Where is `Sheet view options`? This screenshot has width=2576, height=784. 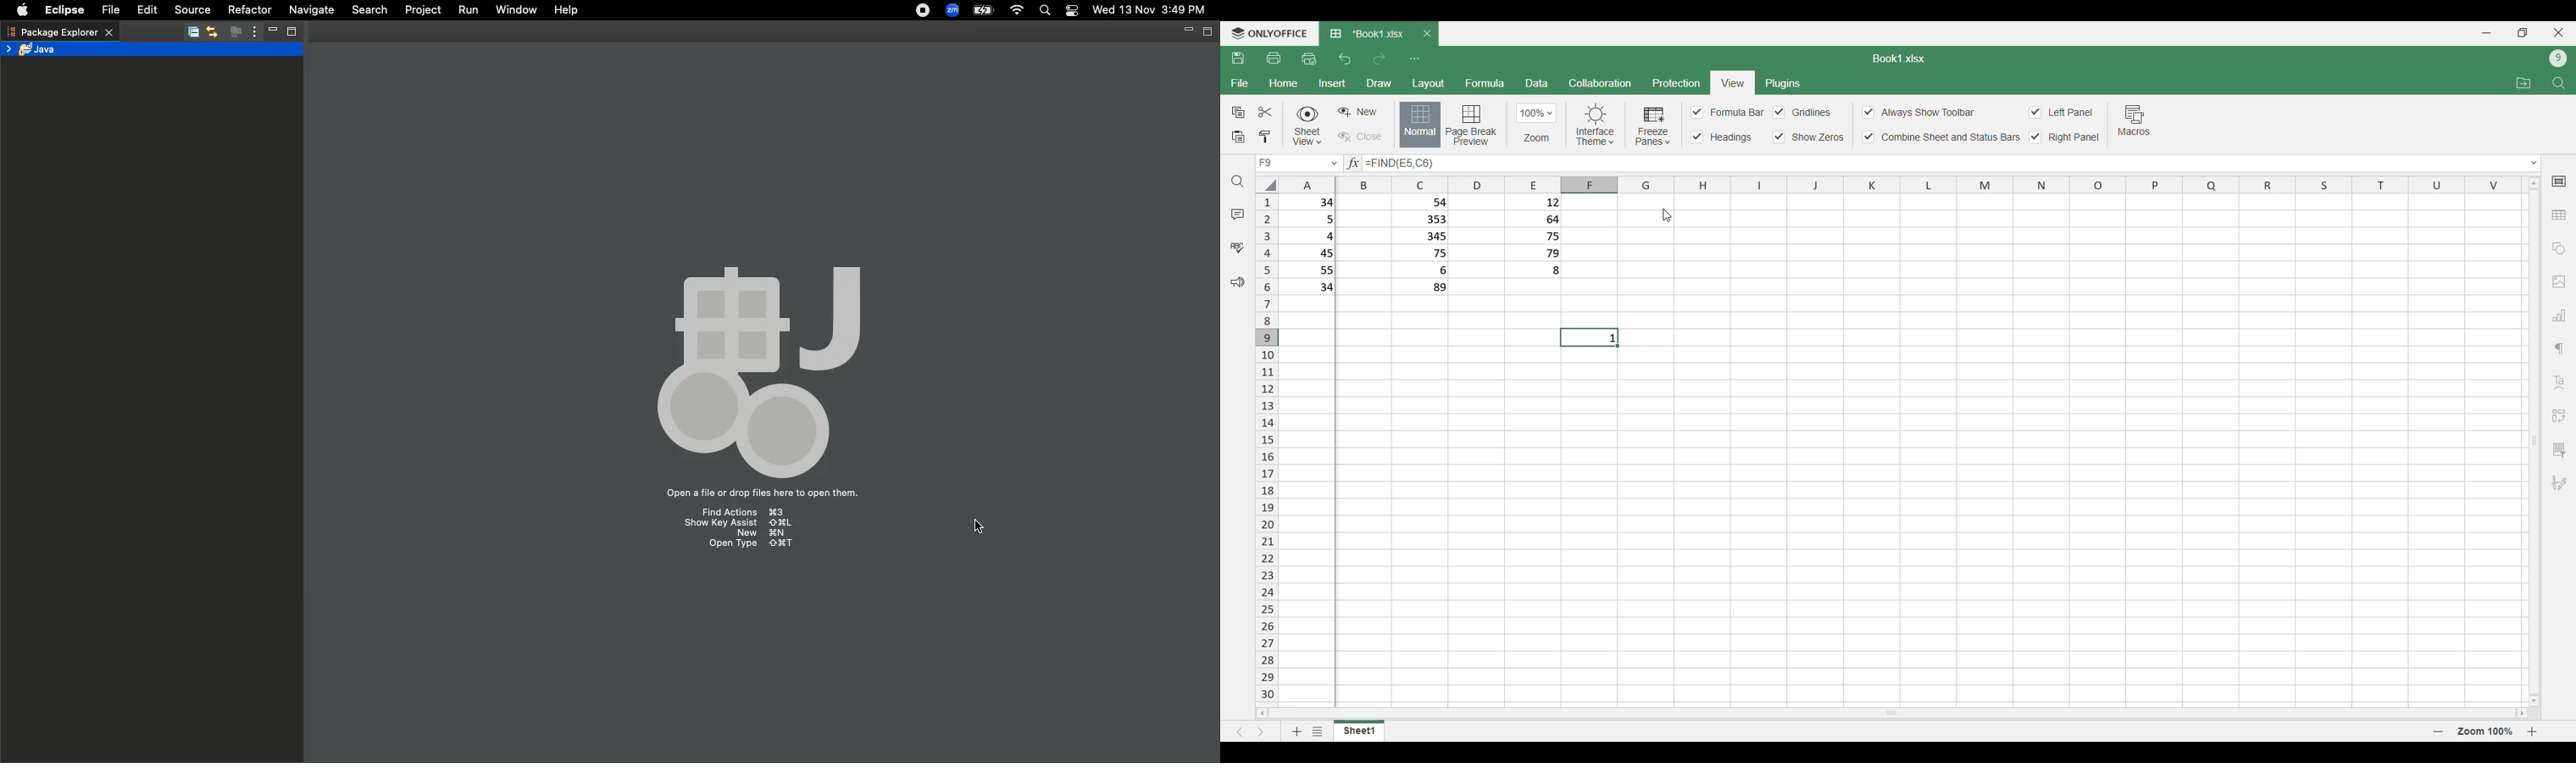
Sheet view options is located at coordinates (1307, 126).